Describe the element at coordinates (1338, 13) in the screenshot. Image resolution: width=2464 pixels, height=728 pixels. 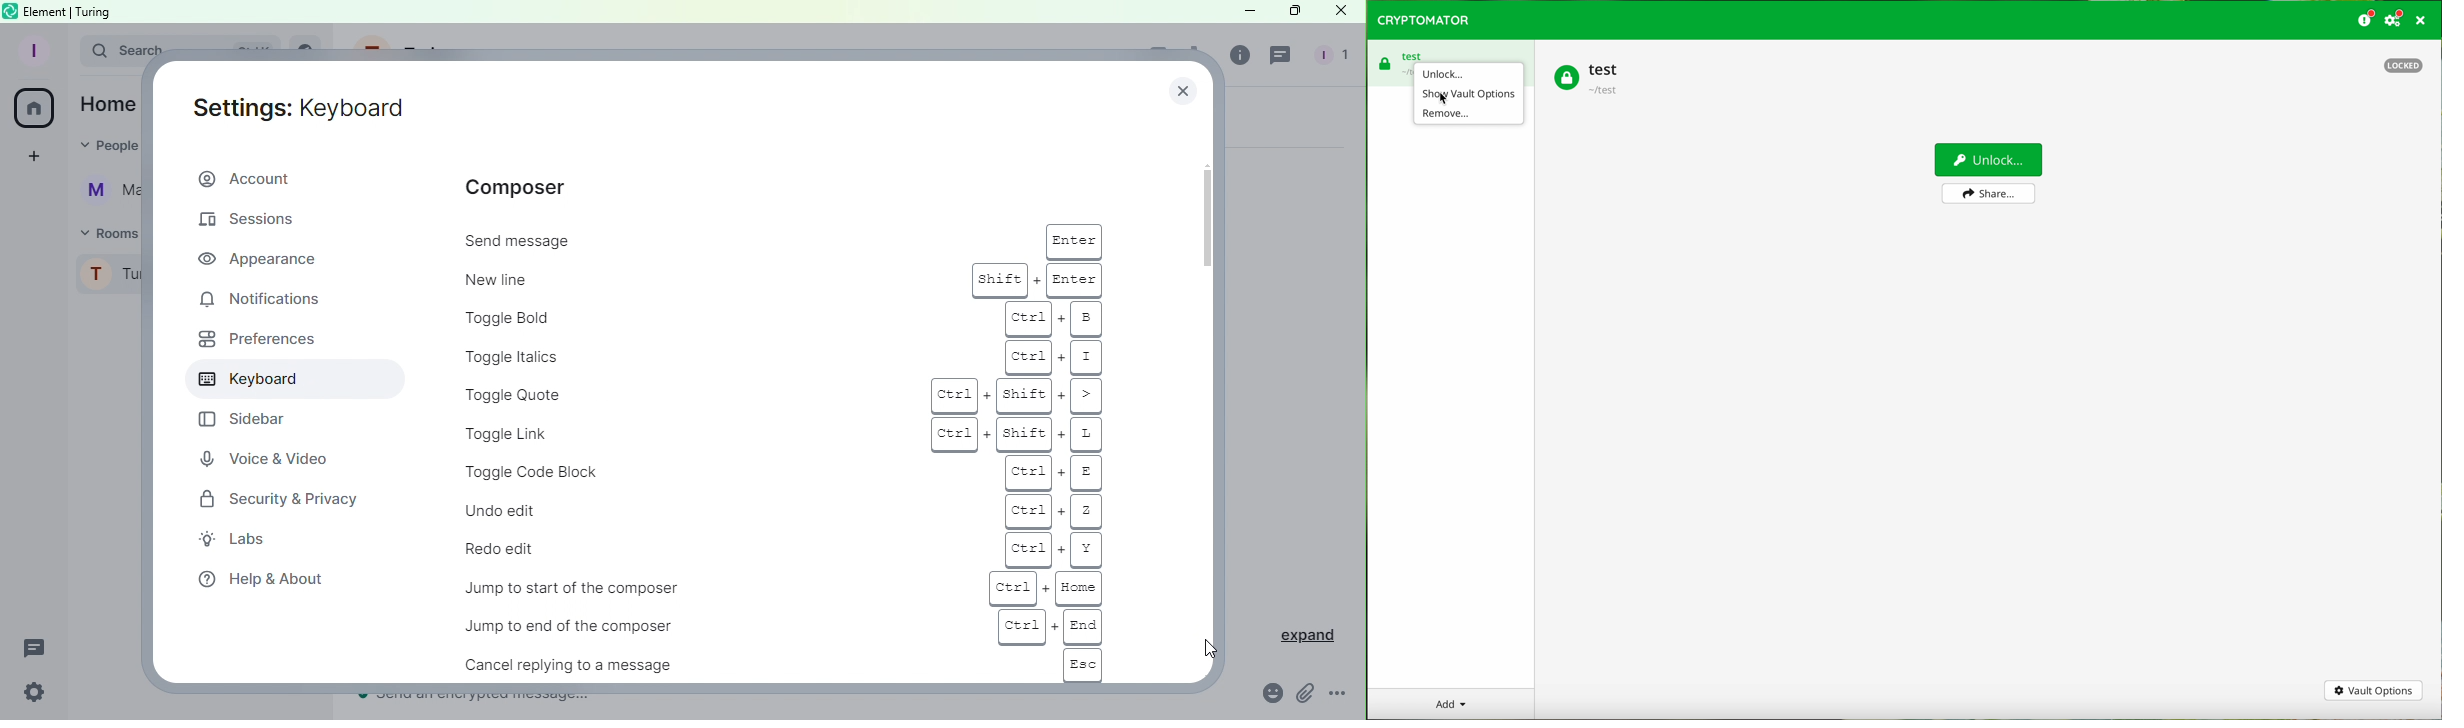
I see `Close` at that location.